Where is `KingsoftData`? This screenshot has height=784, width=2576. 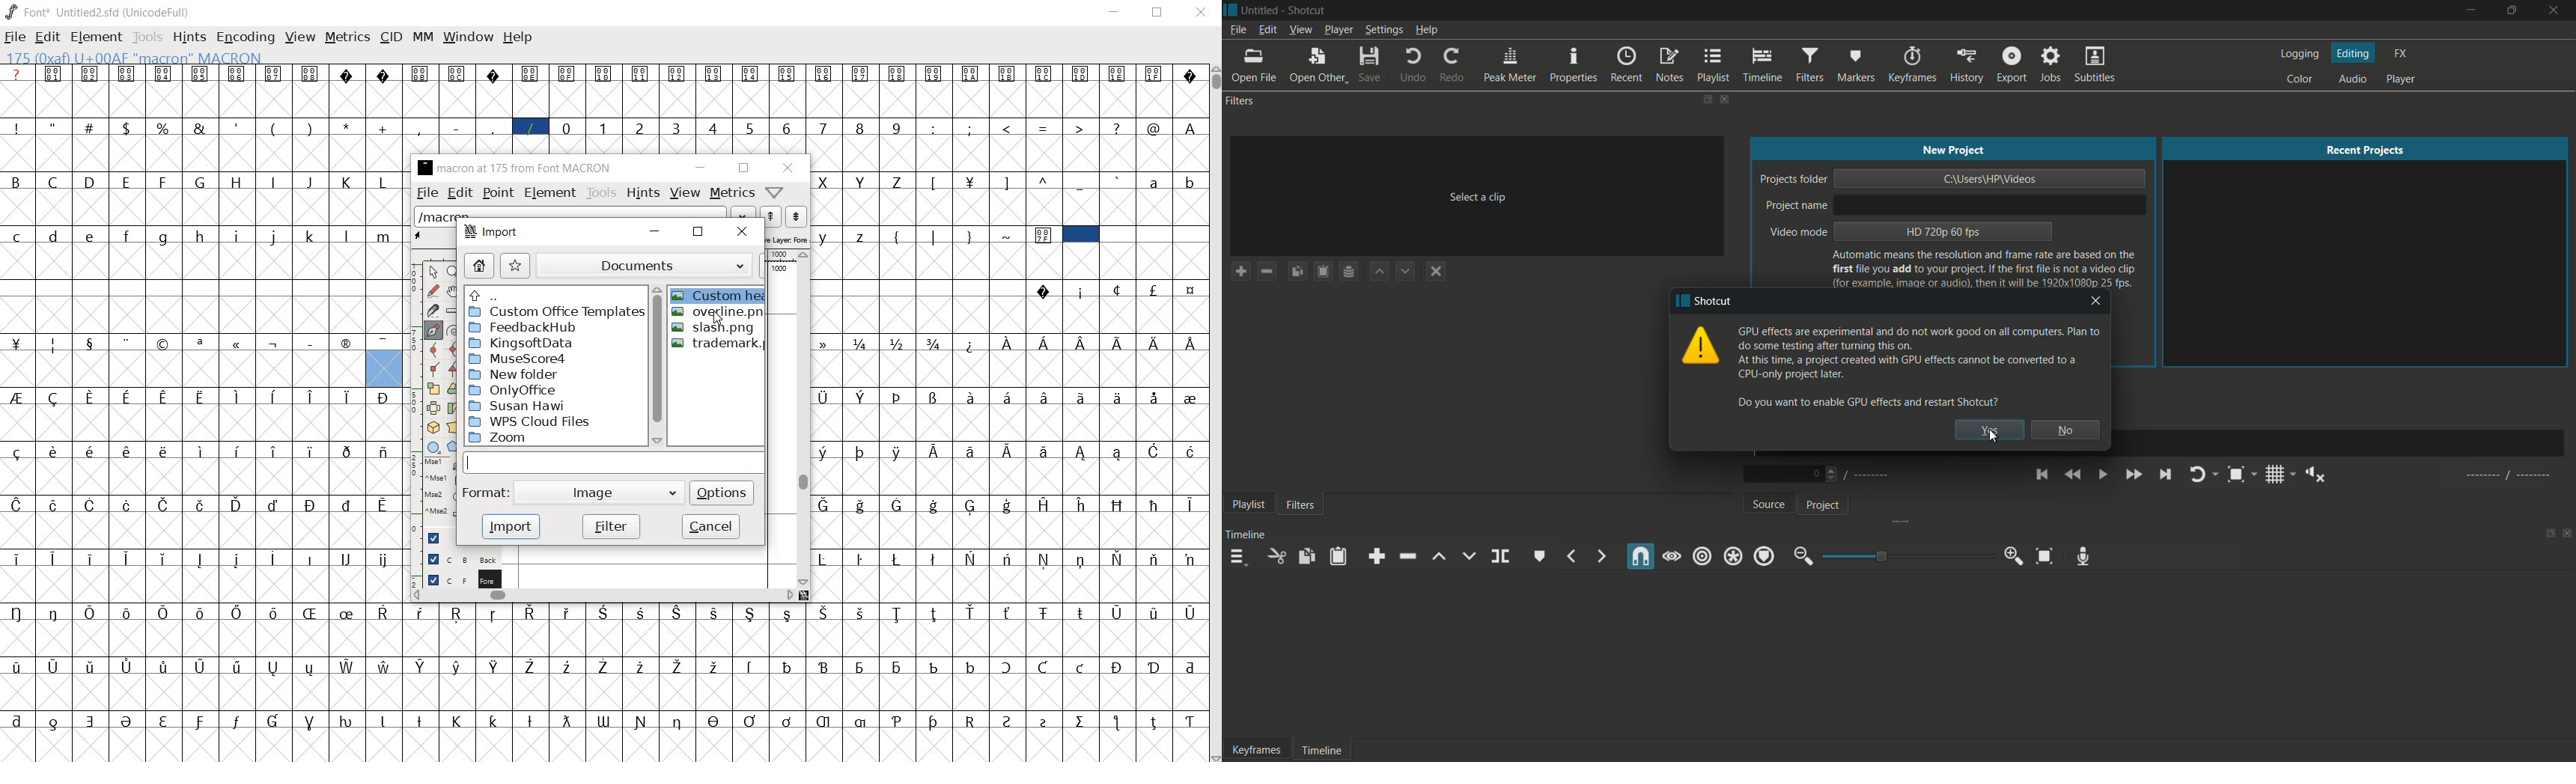
KingsoftData is located at coordinates (535, 344).